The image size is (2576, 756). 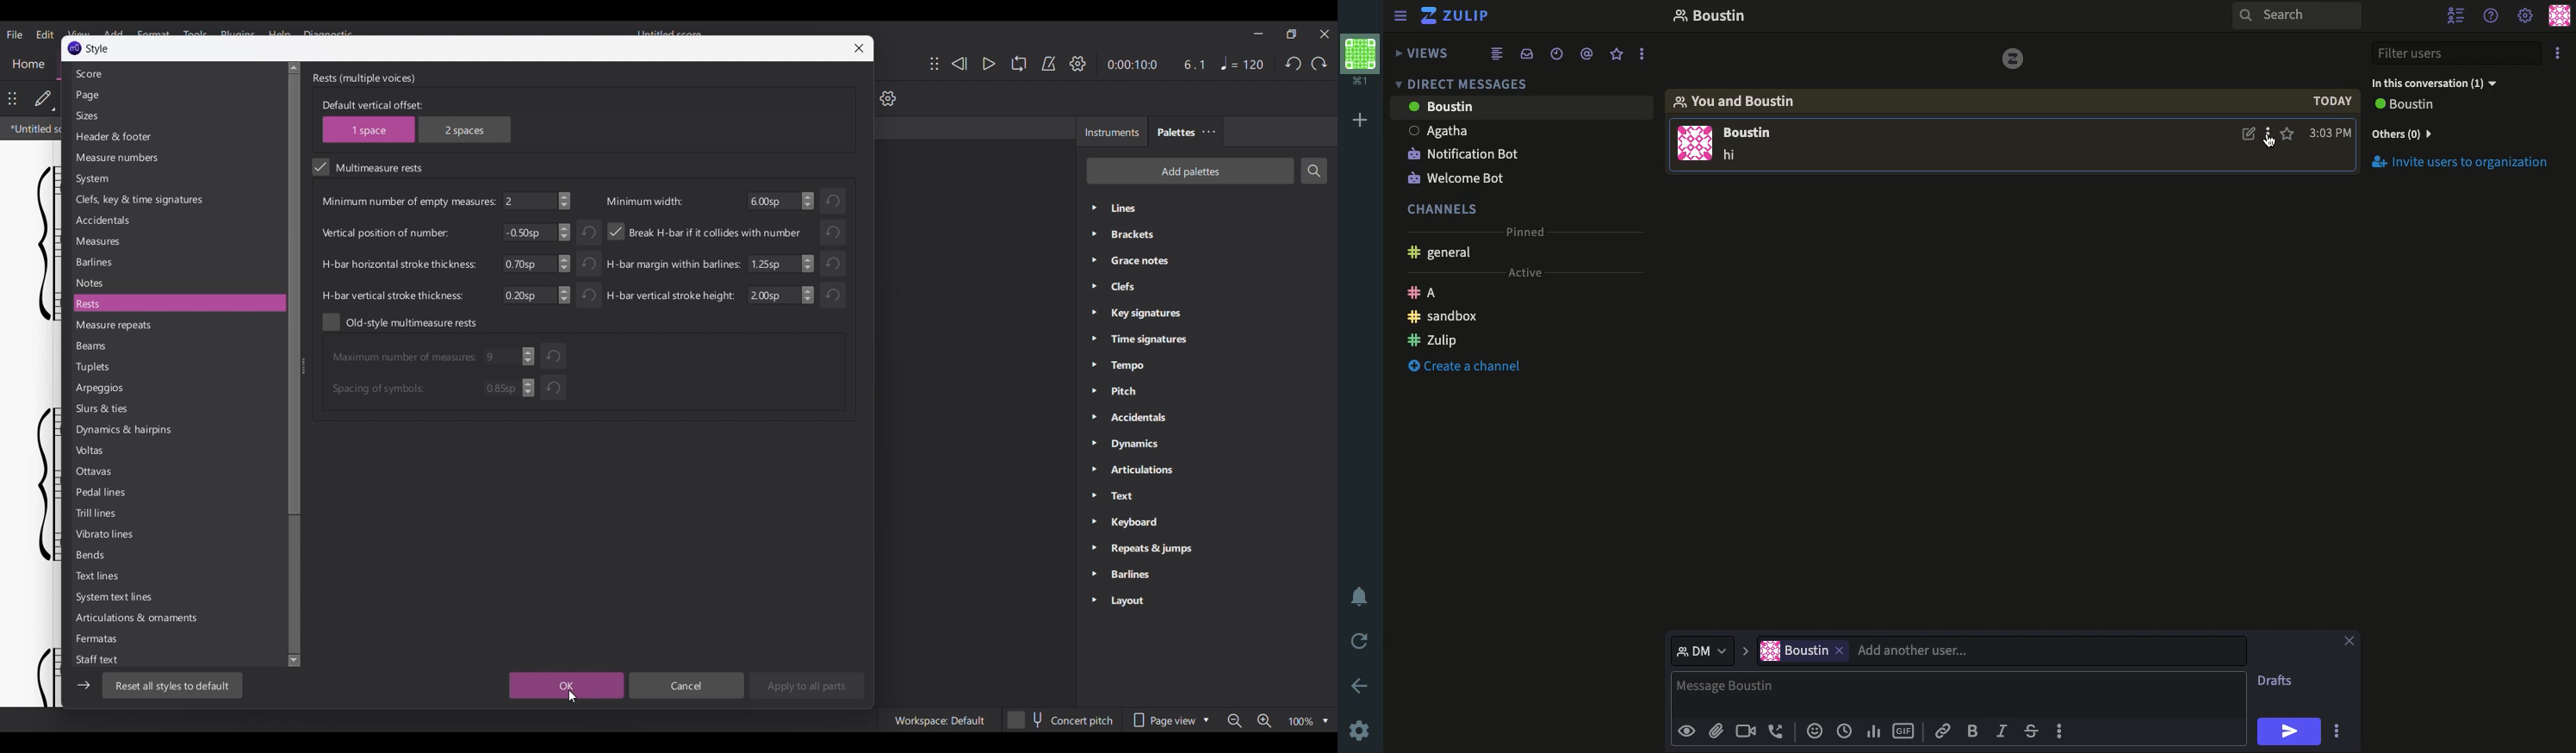 What do you see at coordinates (15, 34) in the screenshot?
I see `File menu` at bounding box center [15, 34].